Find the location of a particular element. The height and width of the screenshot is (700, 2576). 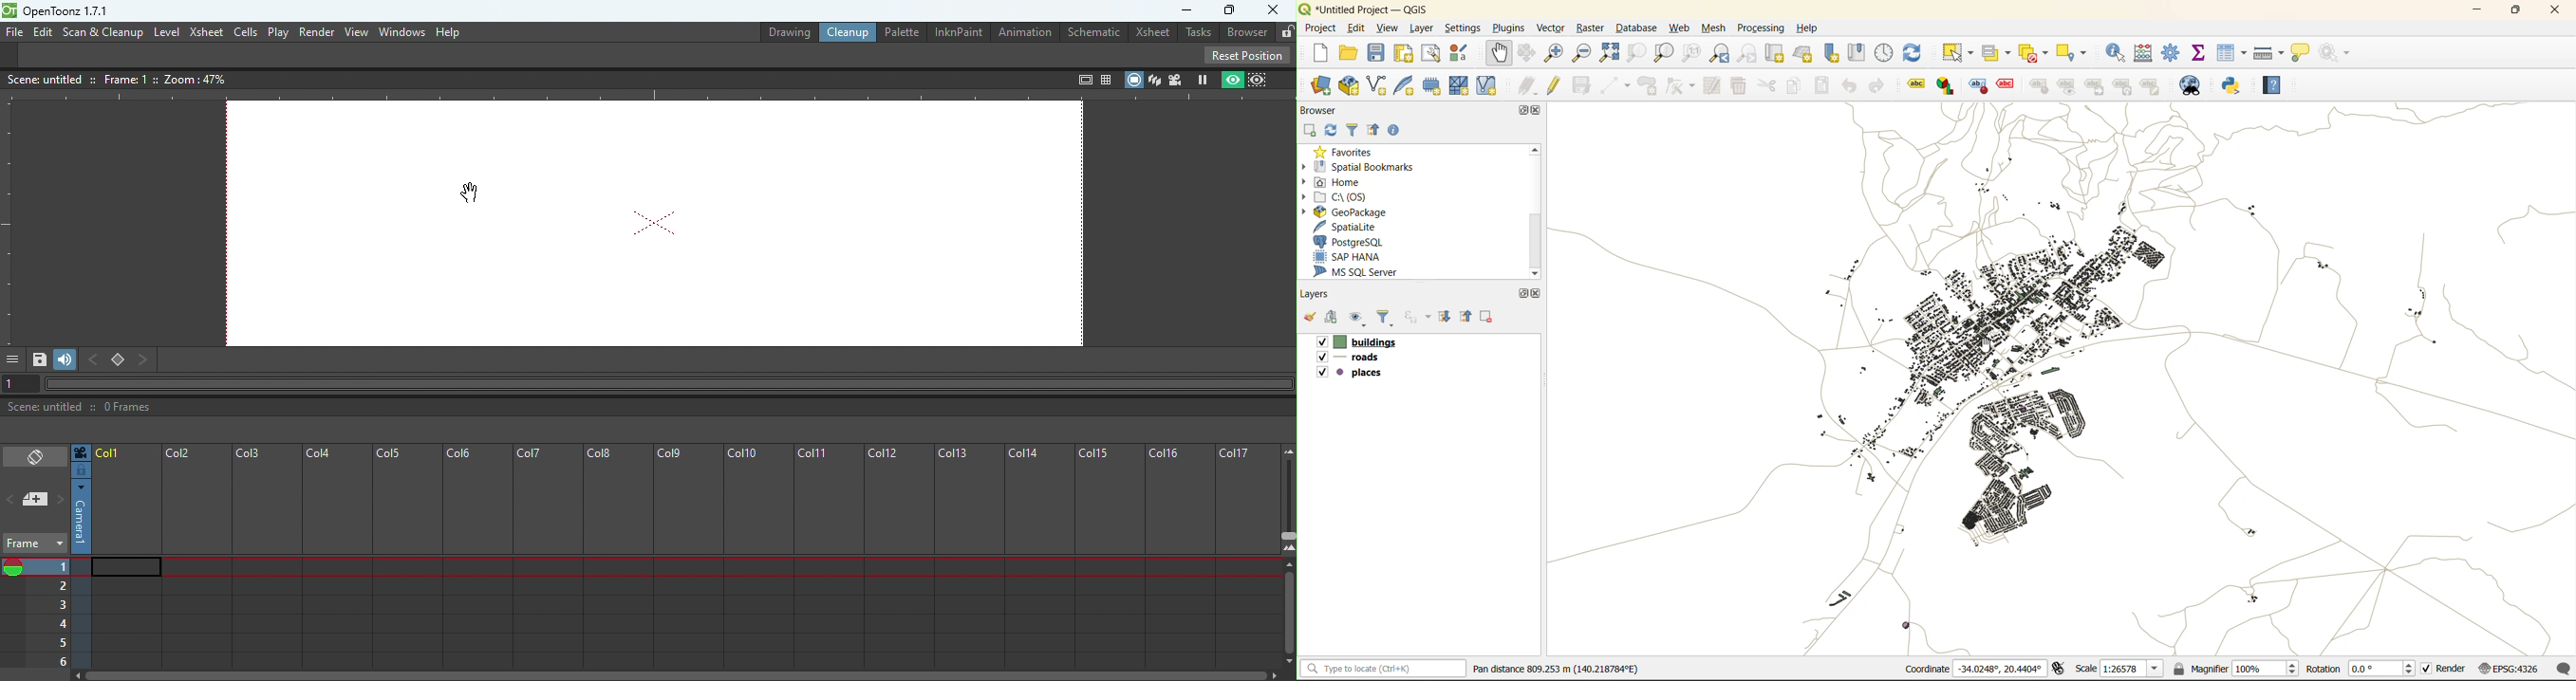

new map view is located at coordinates (1779, 54).